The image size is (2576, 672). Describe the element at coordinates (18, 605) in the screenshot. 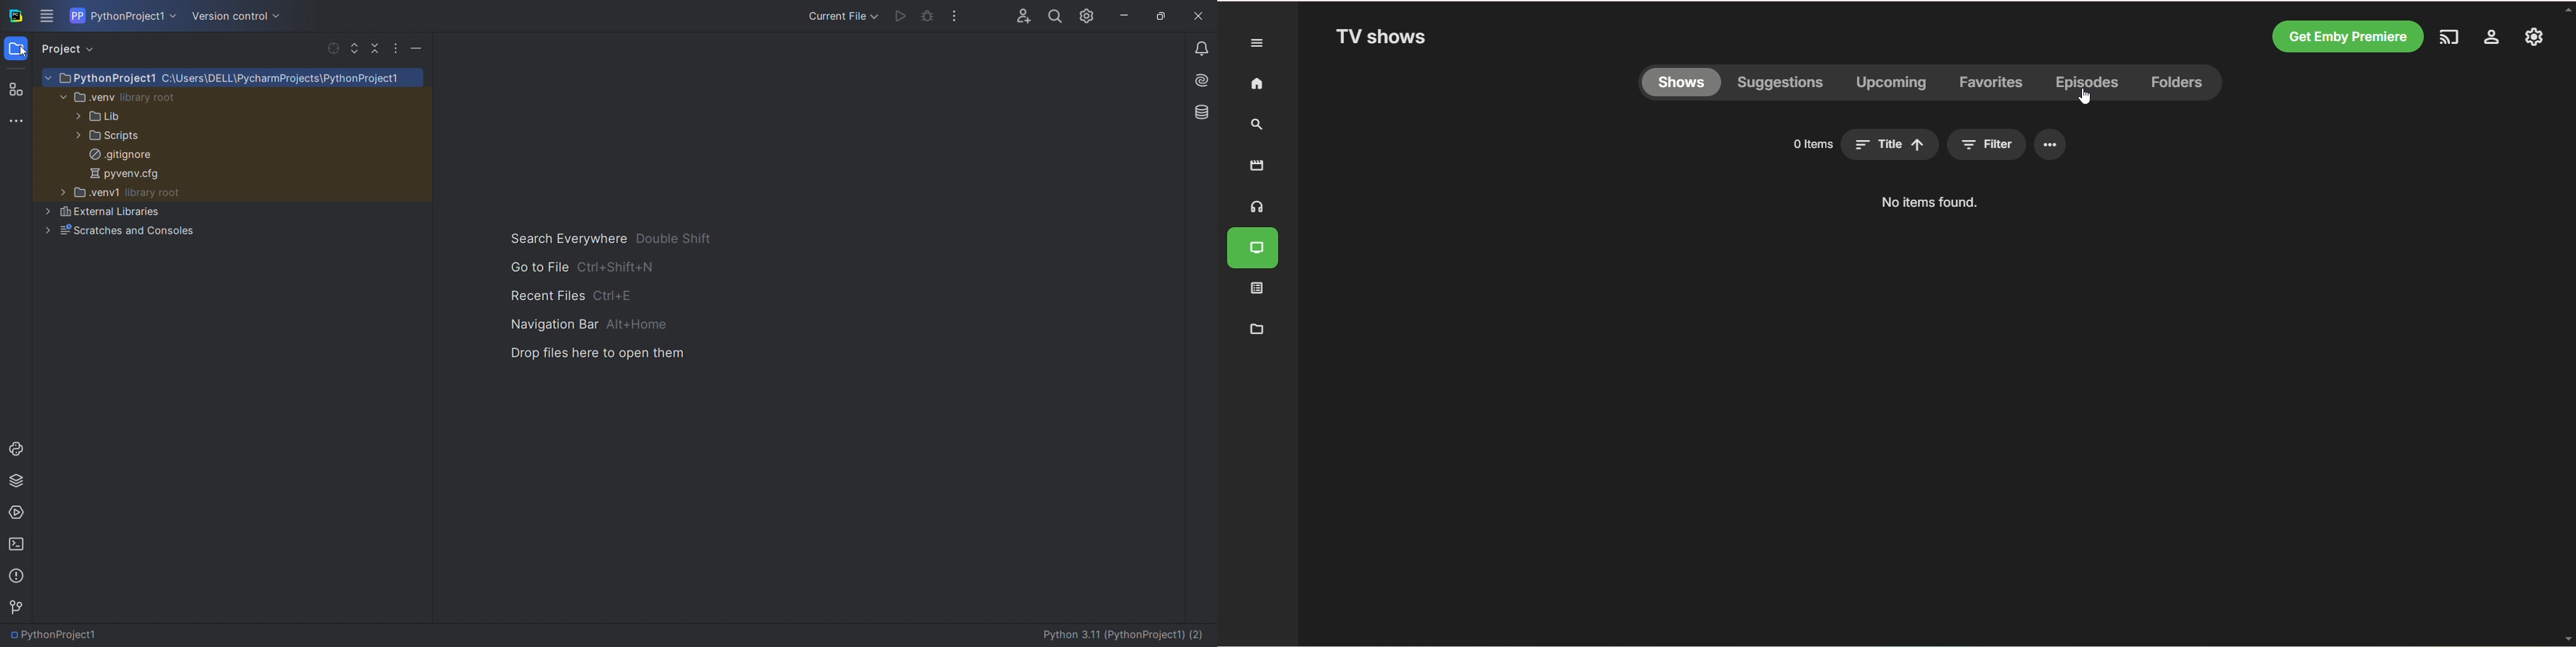

I see `version control` at that location.